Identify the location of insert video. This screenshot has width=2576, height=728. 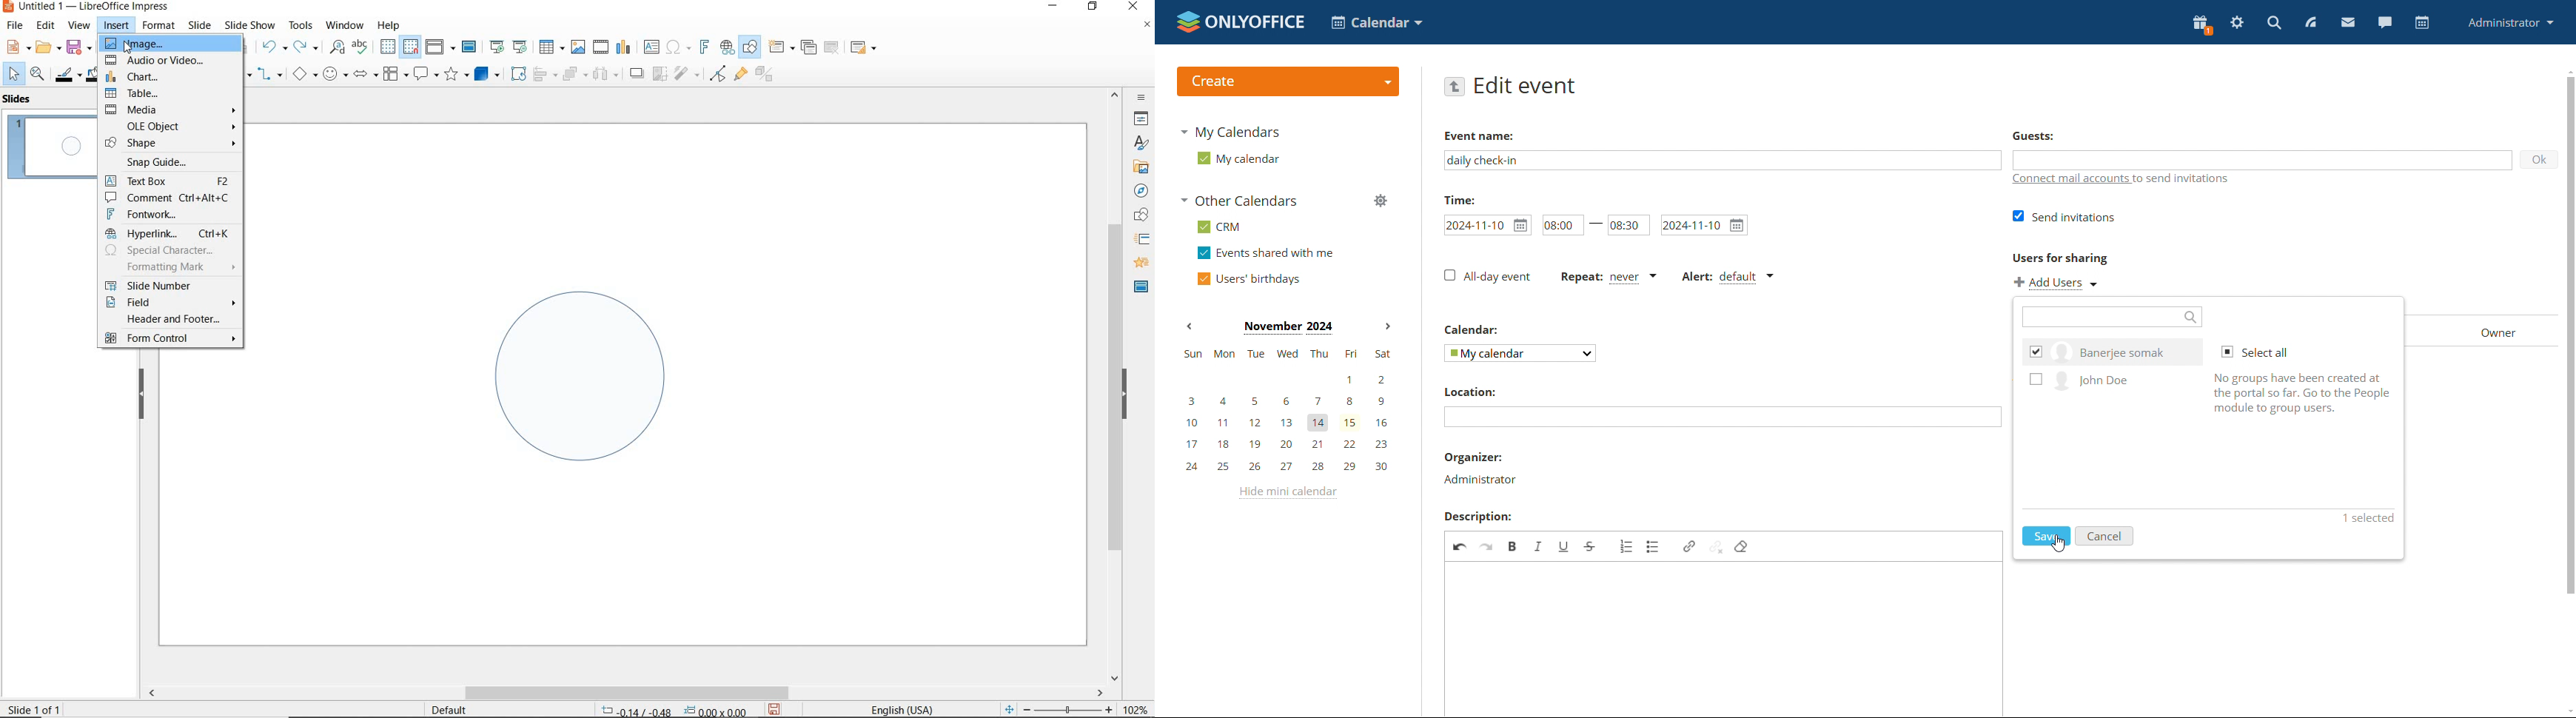
(600, 46).